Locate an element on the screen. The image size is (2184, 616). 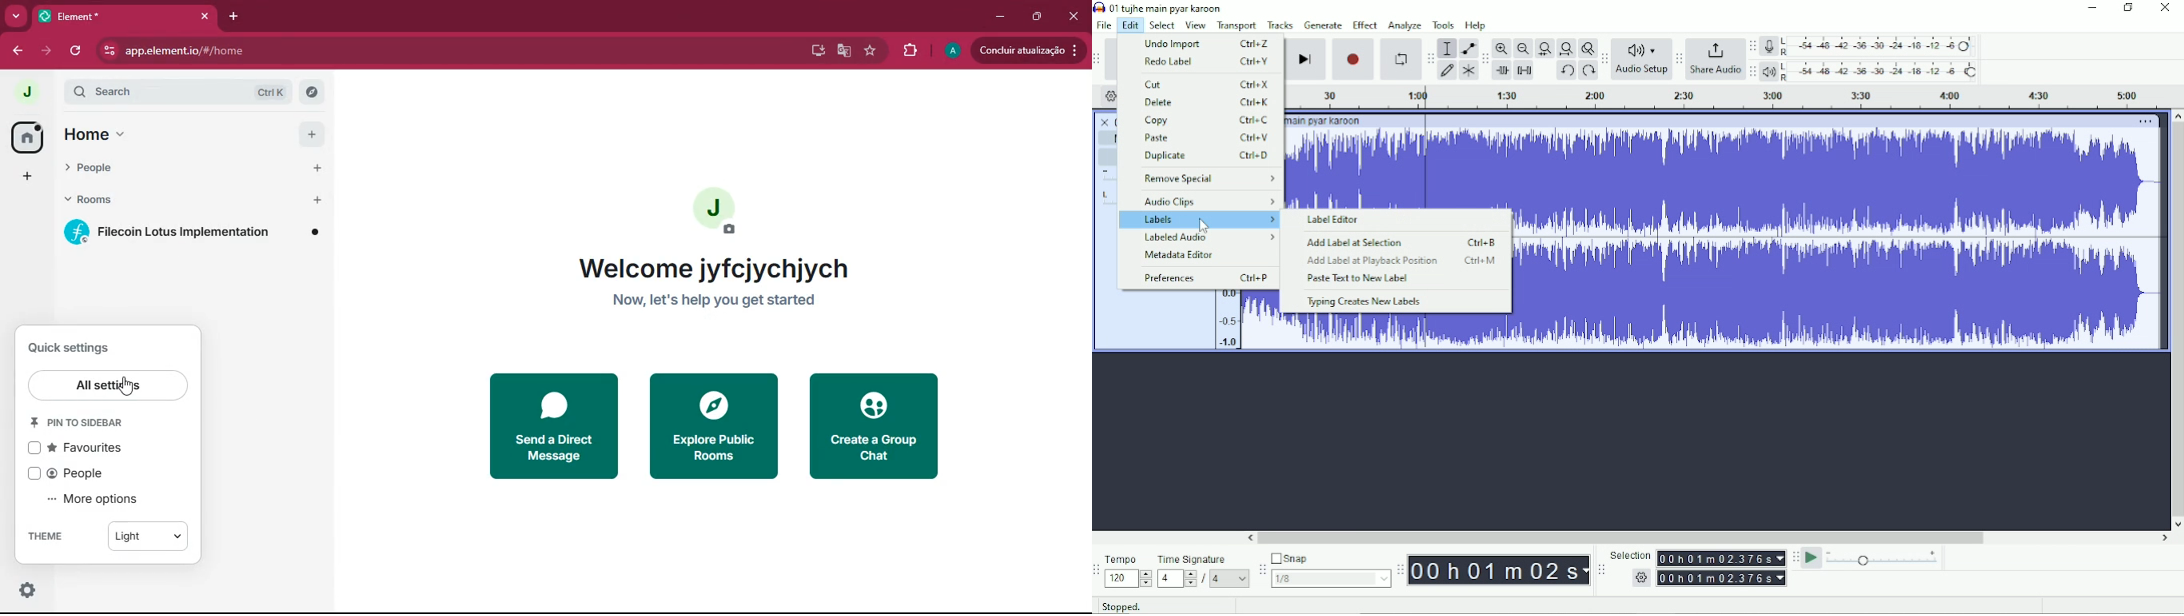
minimize is located at coordinates (998, 16).